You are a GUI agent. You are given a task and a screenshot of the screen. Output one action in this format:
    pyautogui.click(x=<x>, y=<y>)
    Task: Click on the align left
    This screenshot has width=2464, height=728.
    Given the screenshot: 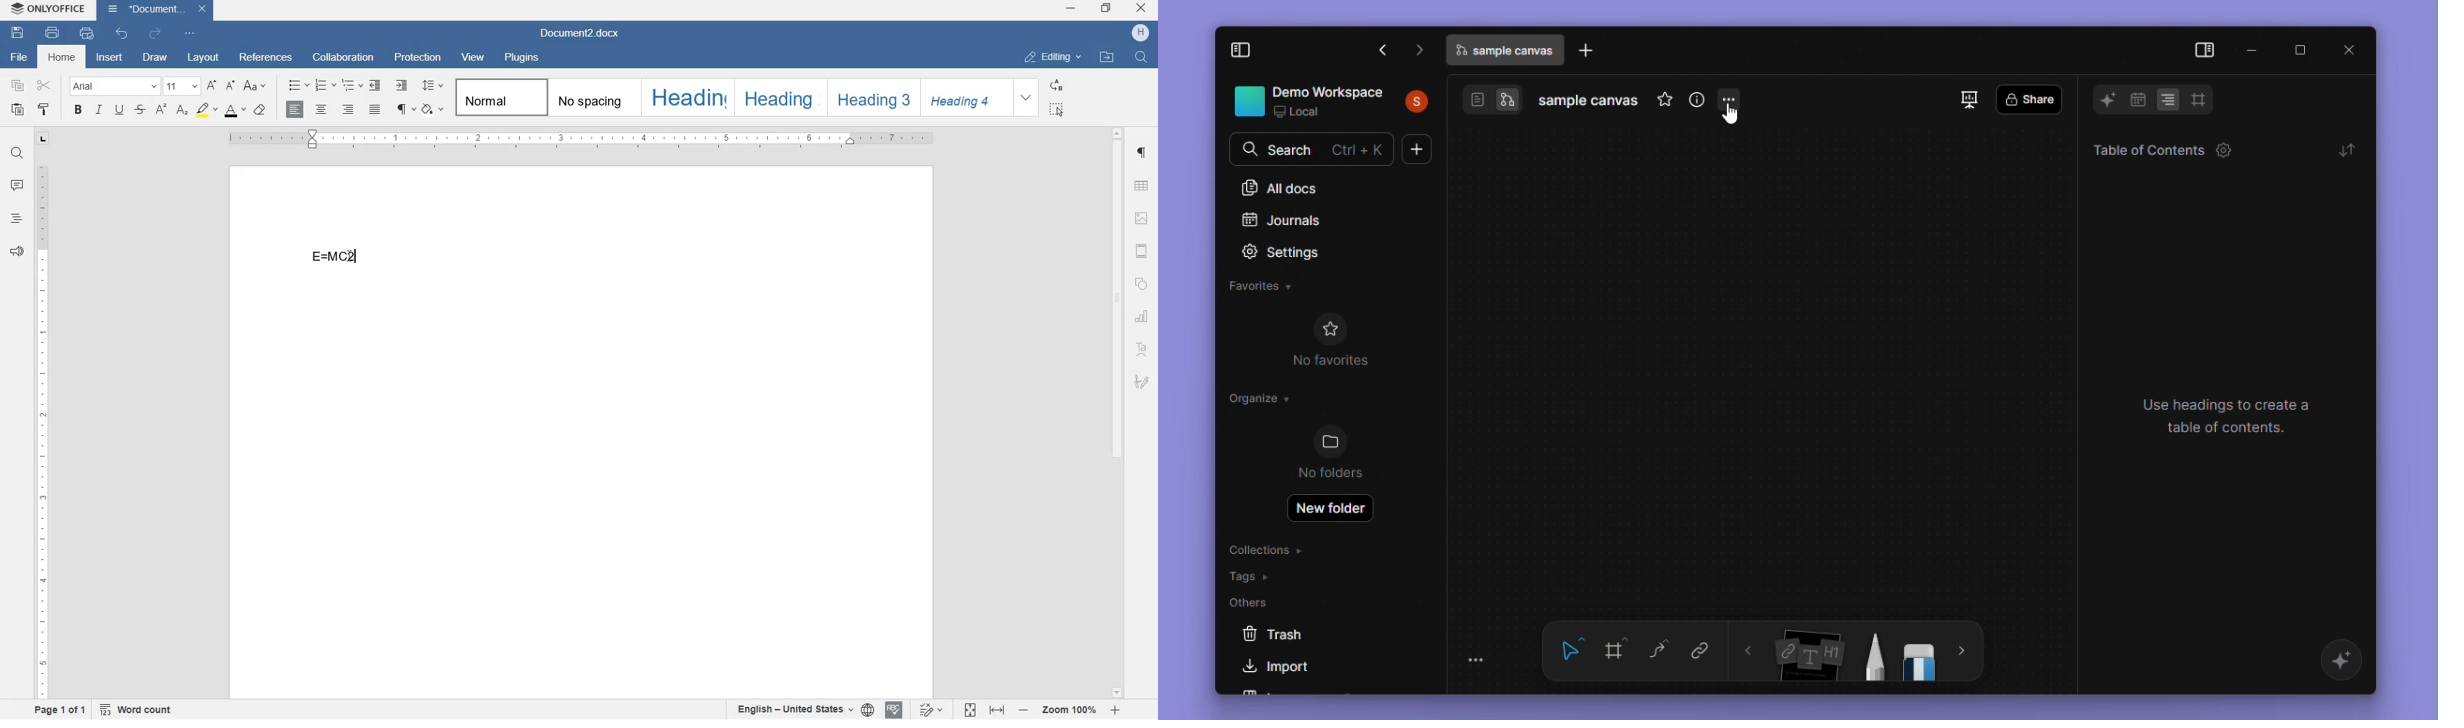 What is the action you would take?
    pyautogui.click(x=294, y=109)
    